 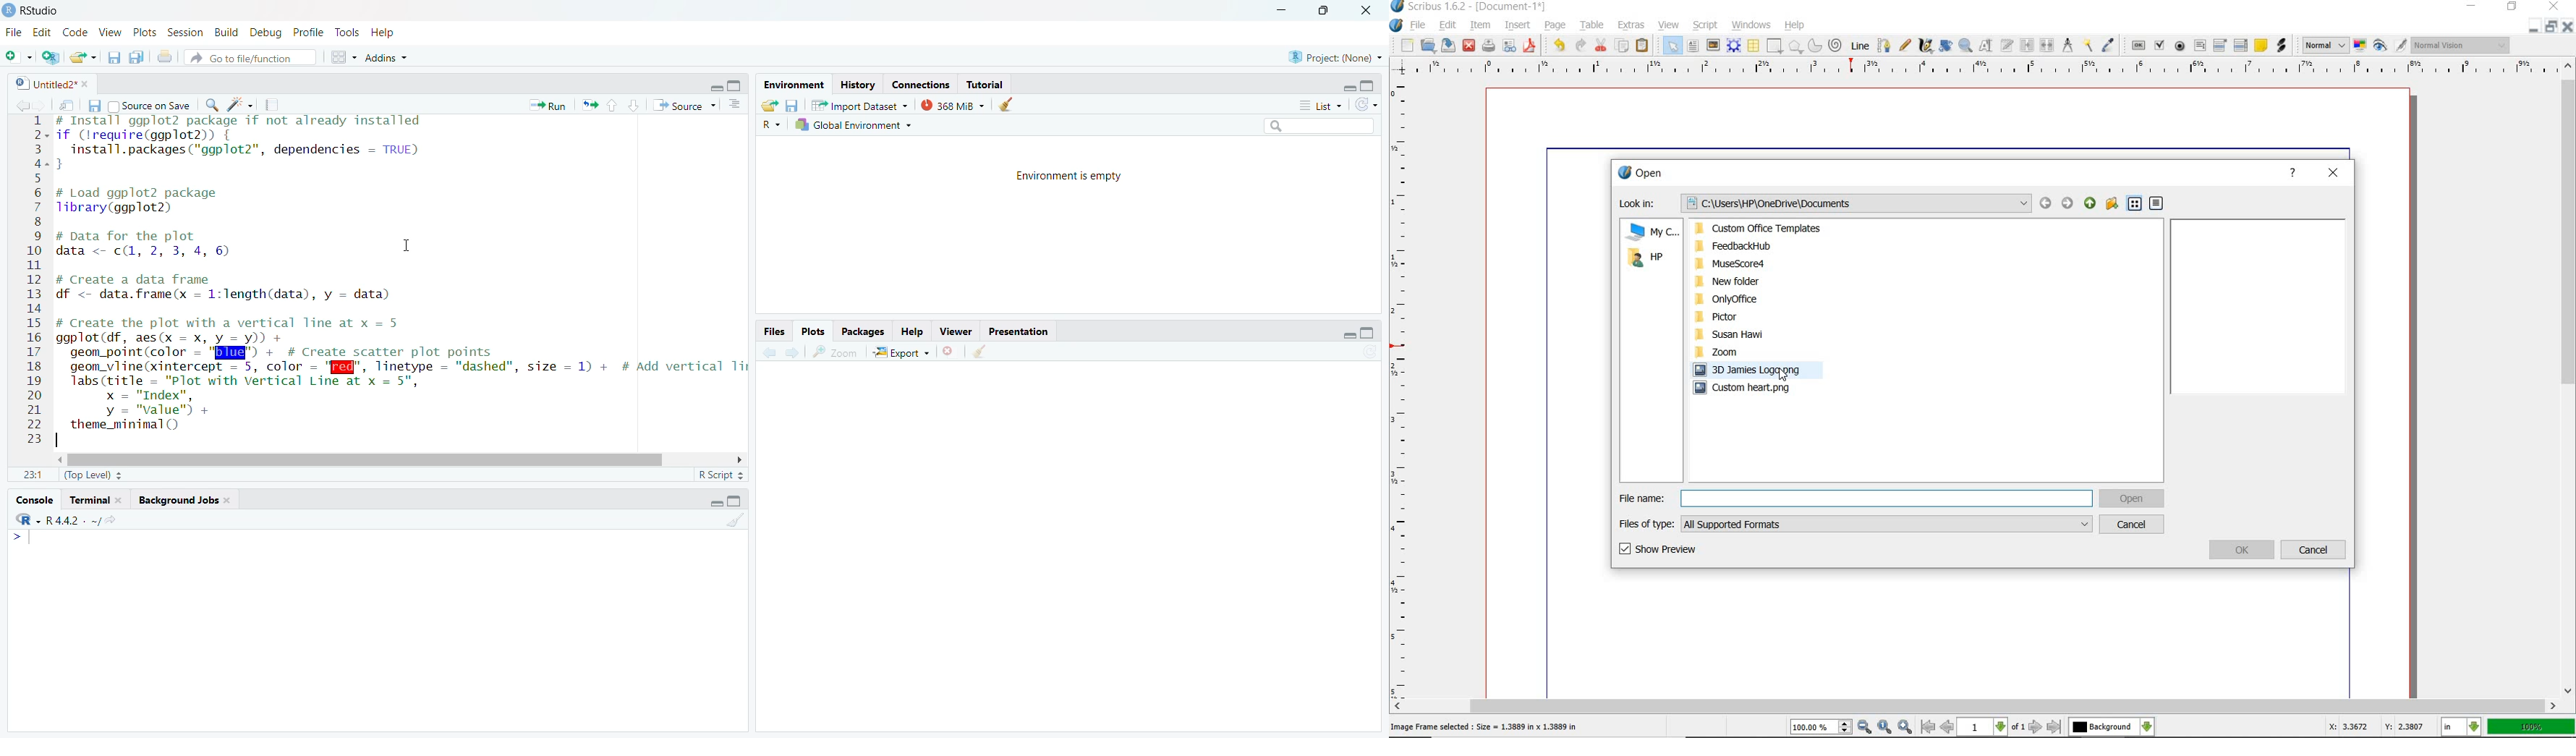 I want to click on system logo, so click(x=1396, y=25).